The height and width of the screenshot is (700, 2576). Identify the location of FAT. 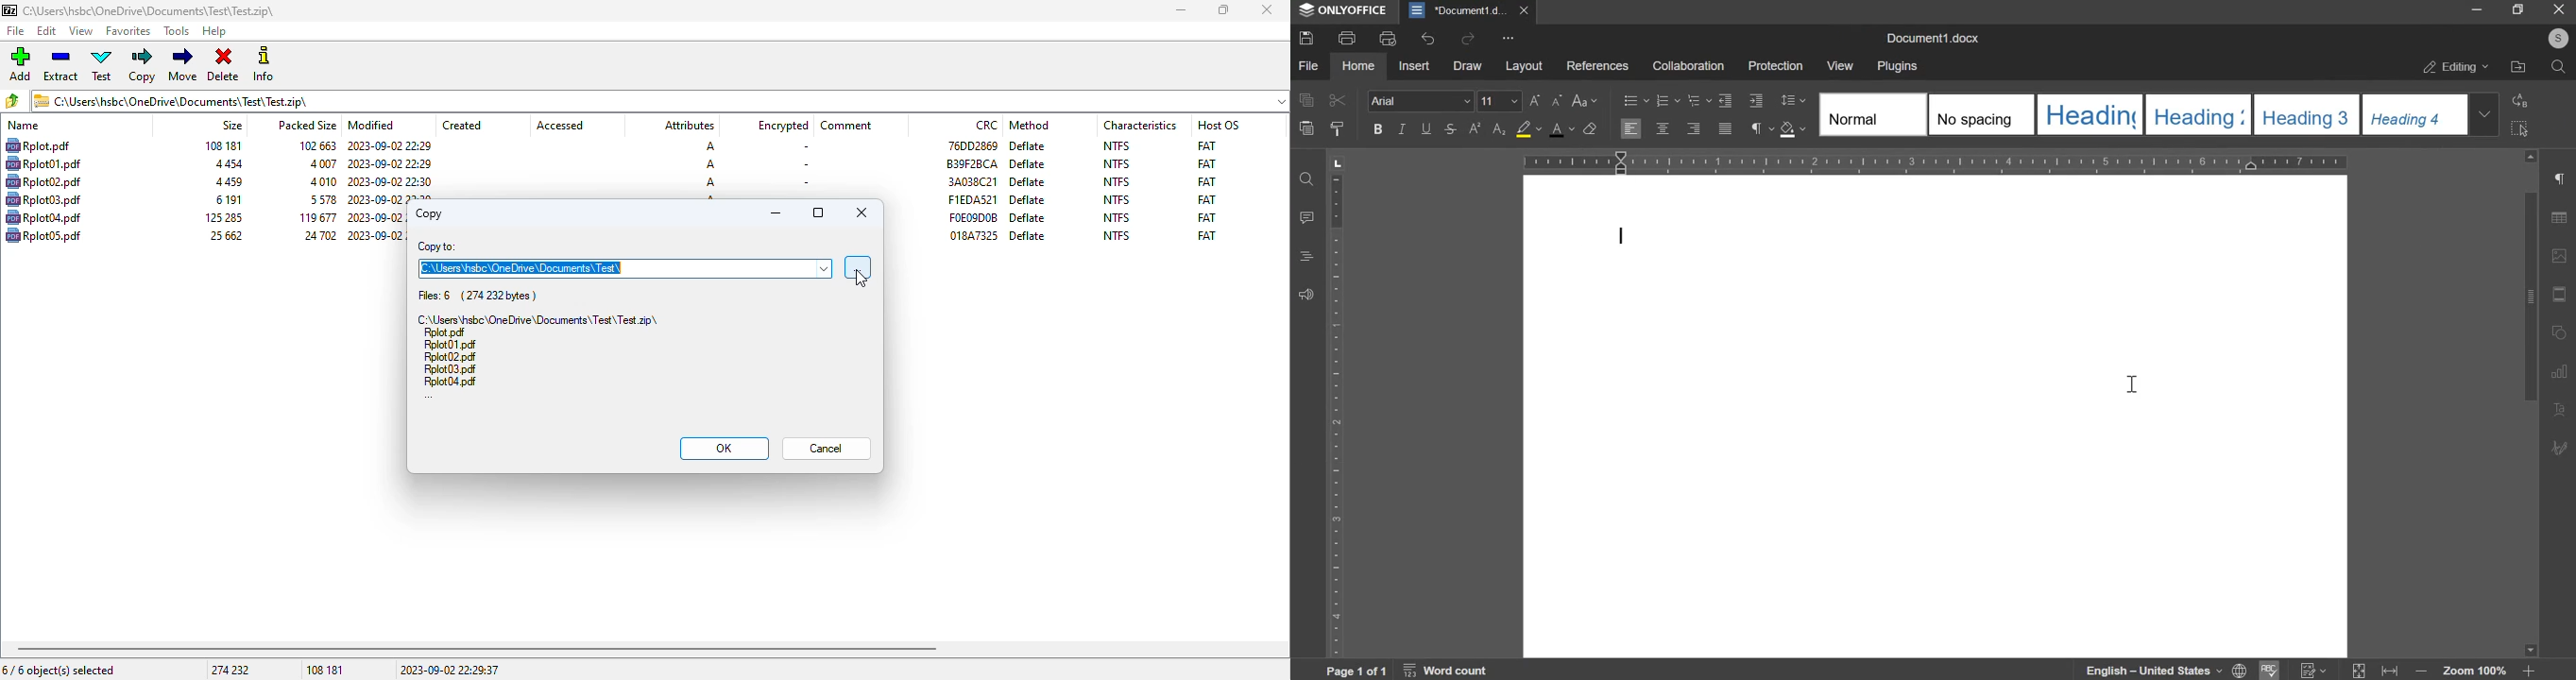
(1206, 181).